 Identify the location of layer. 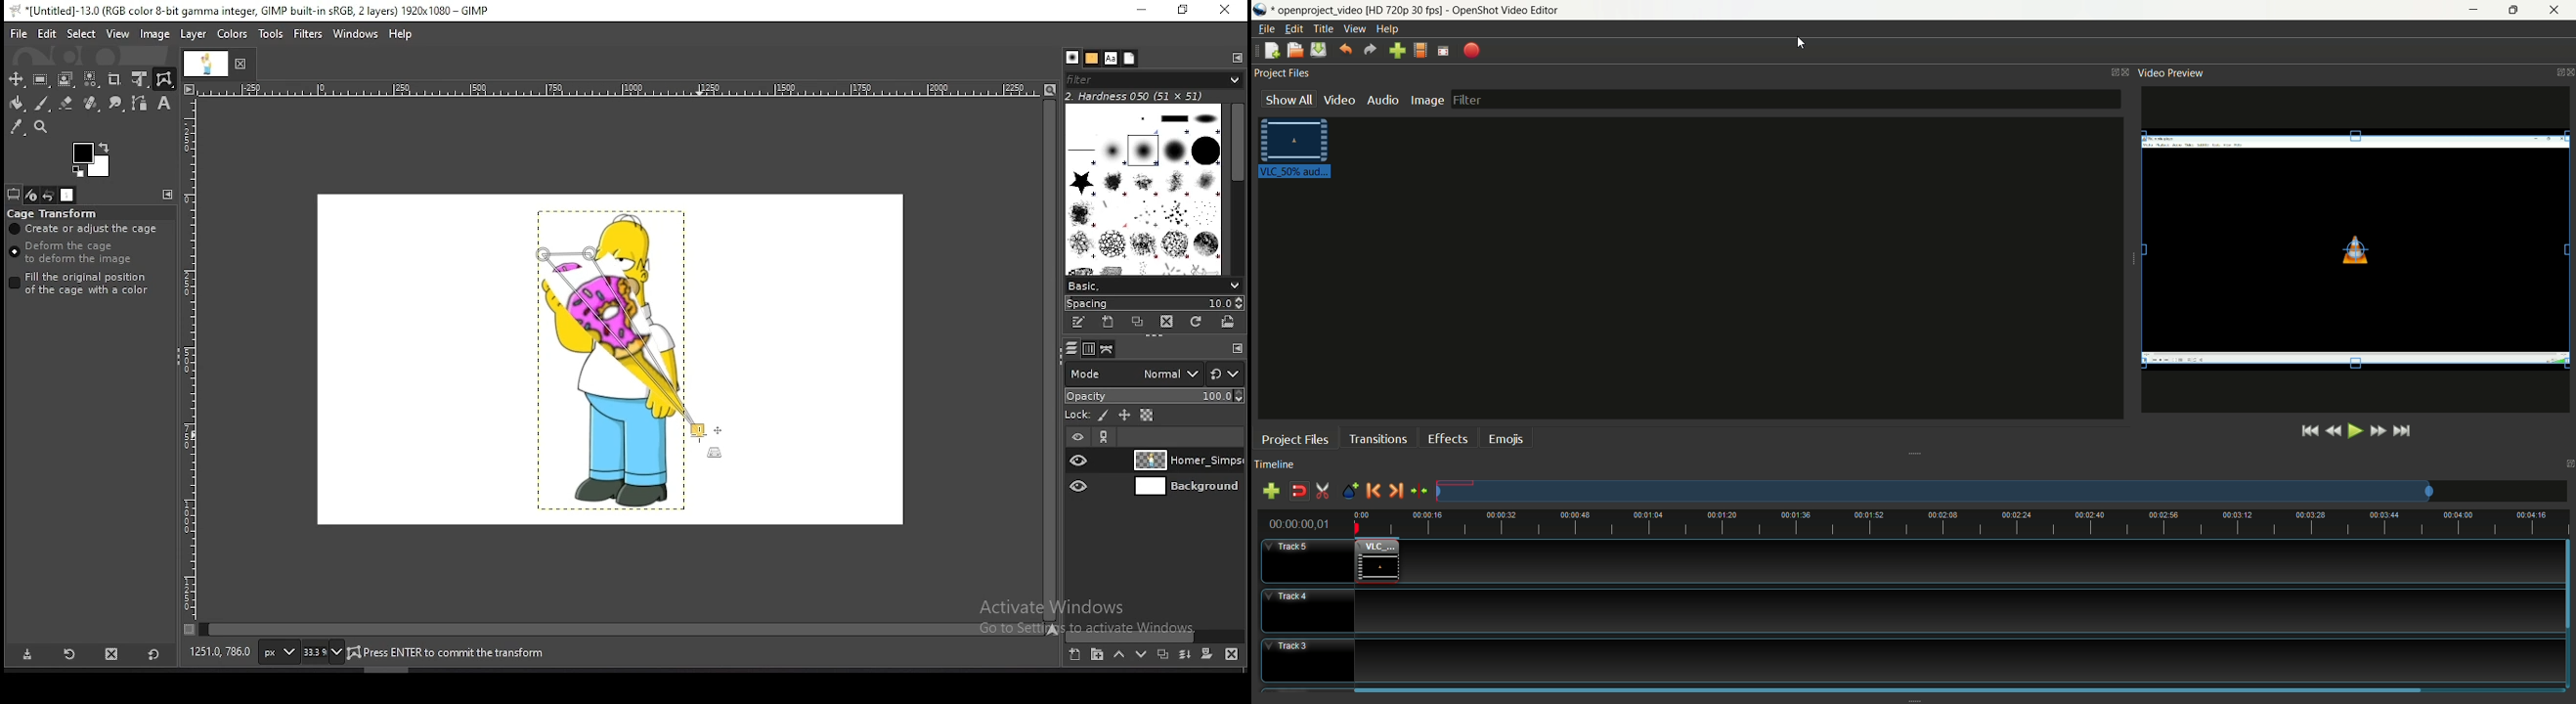
(1186, 461).